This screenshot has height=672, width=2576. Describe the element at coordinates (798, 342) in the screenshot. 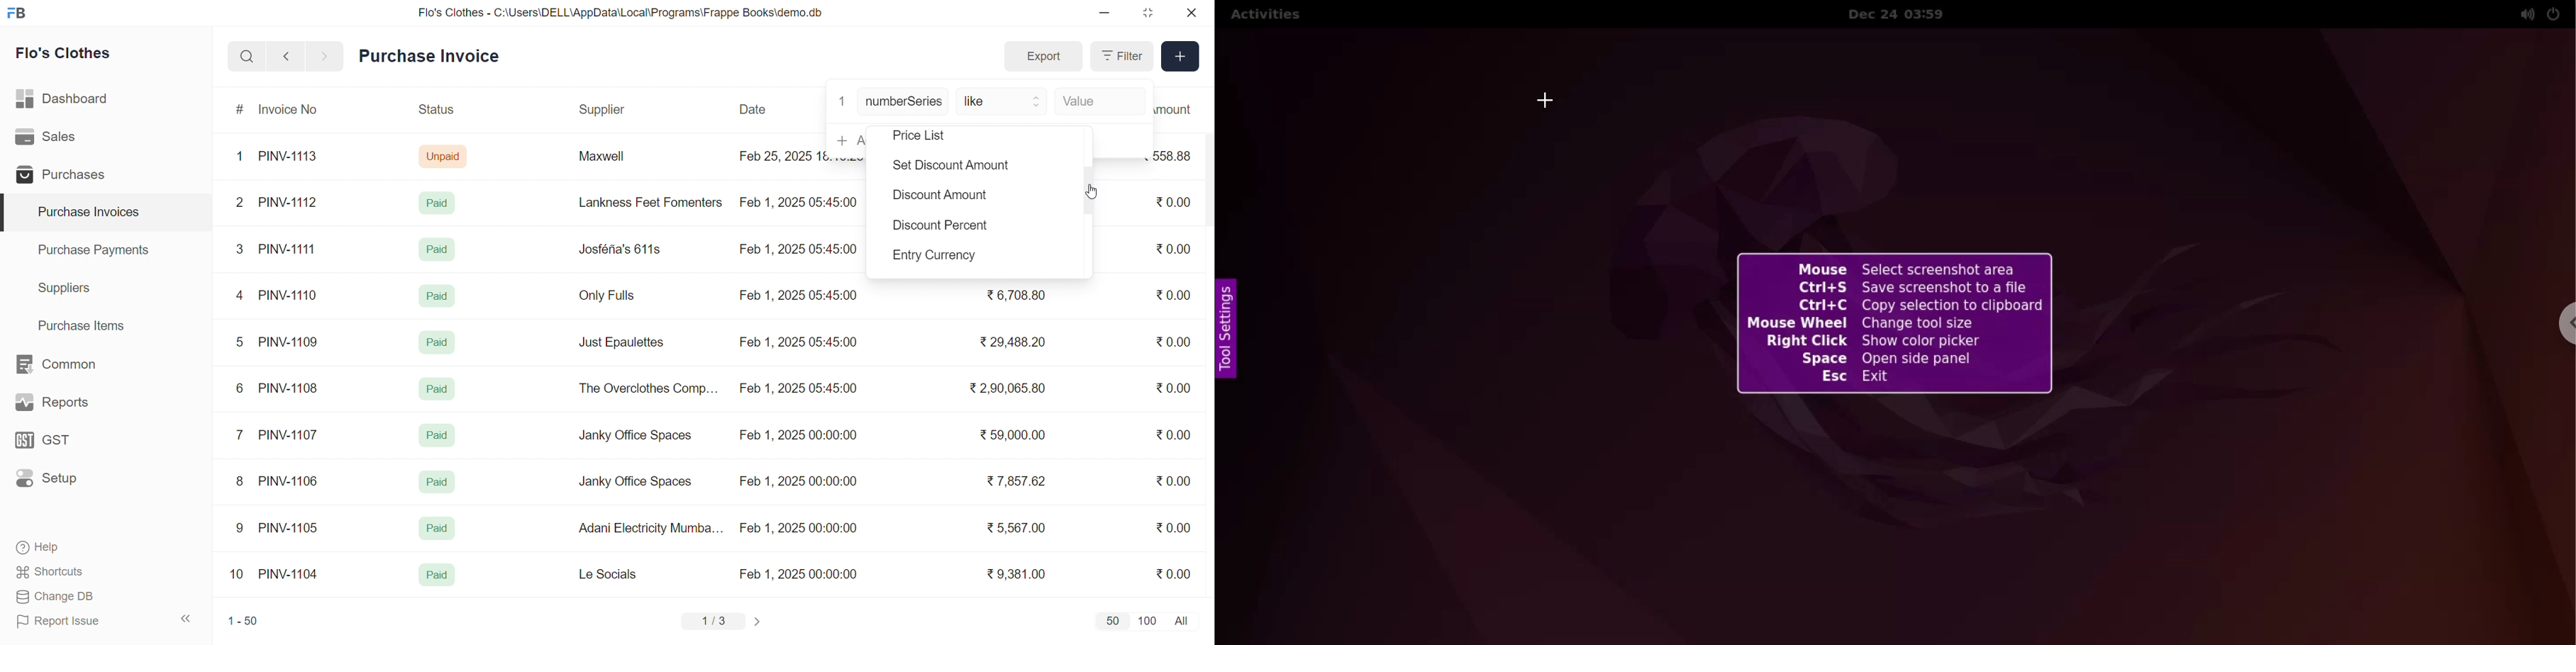

I see `Feb 1, 2025 05:45:00` at that location.